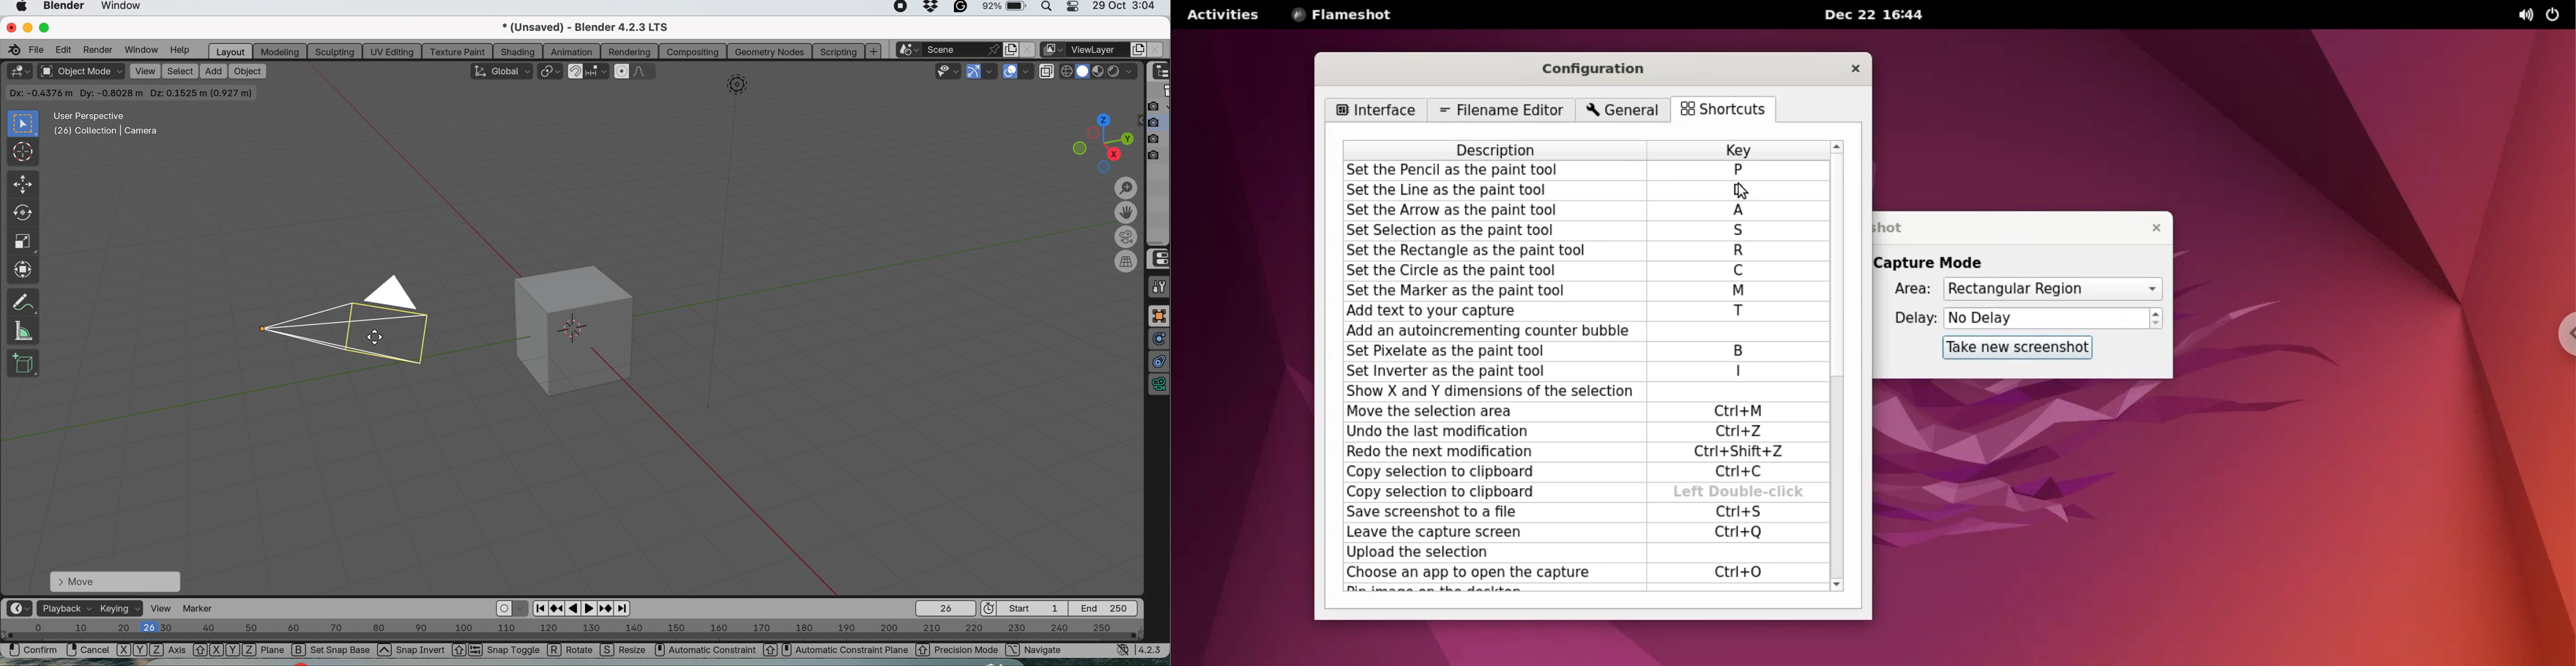 The width and height of the screenshot is (2576, 672). I want to click on solid display, so click(1067, 68).